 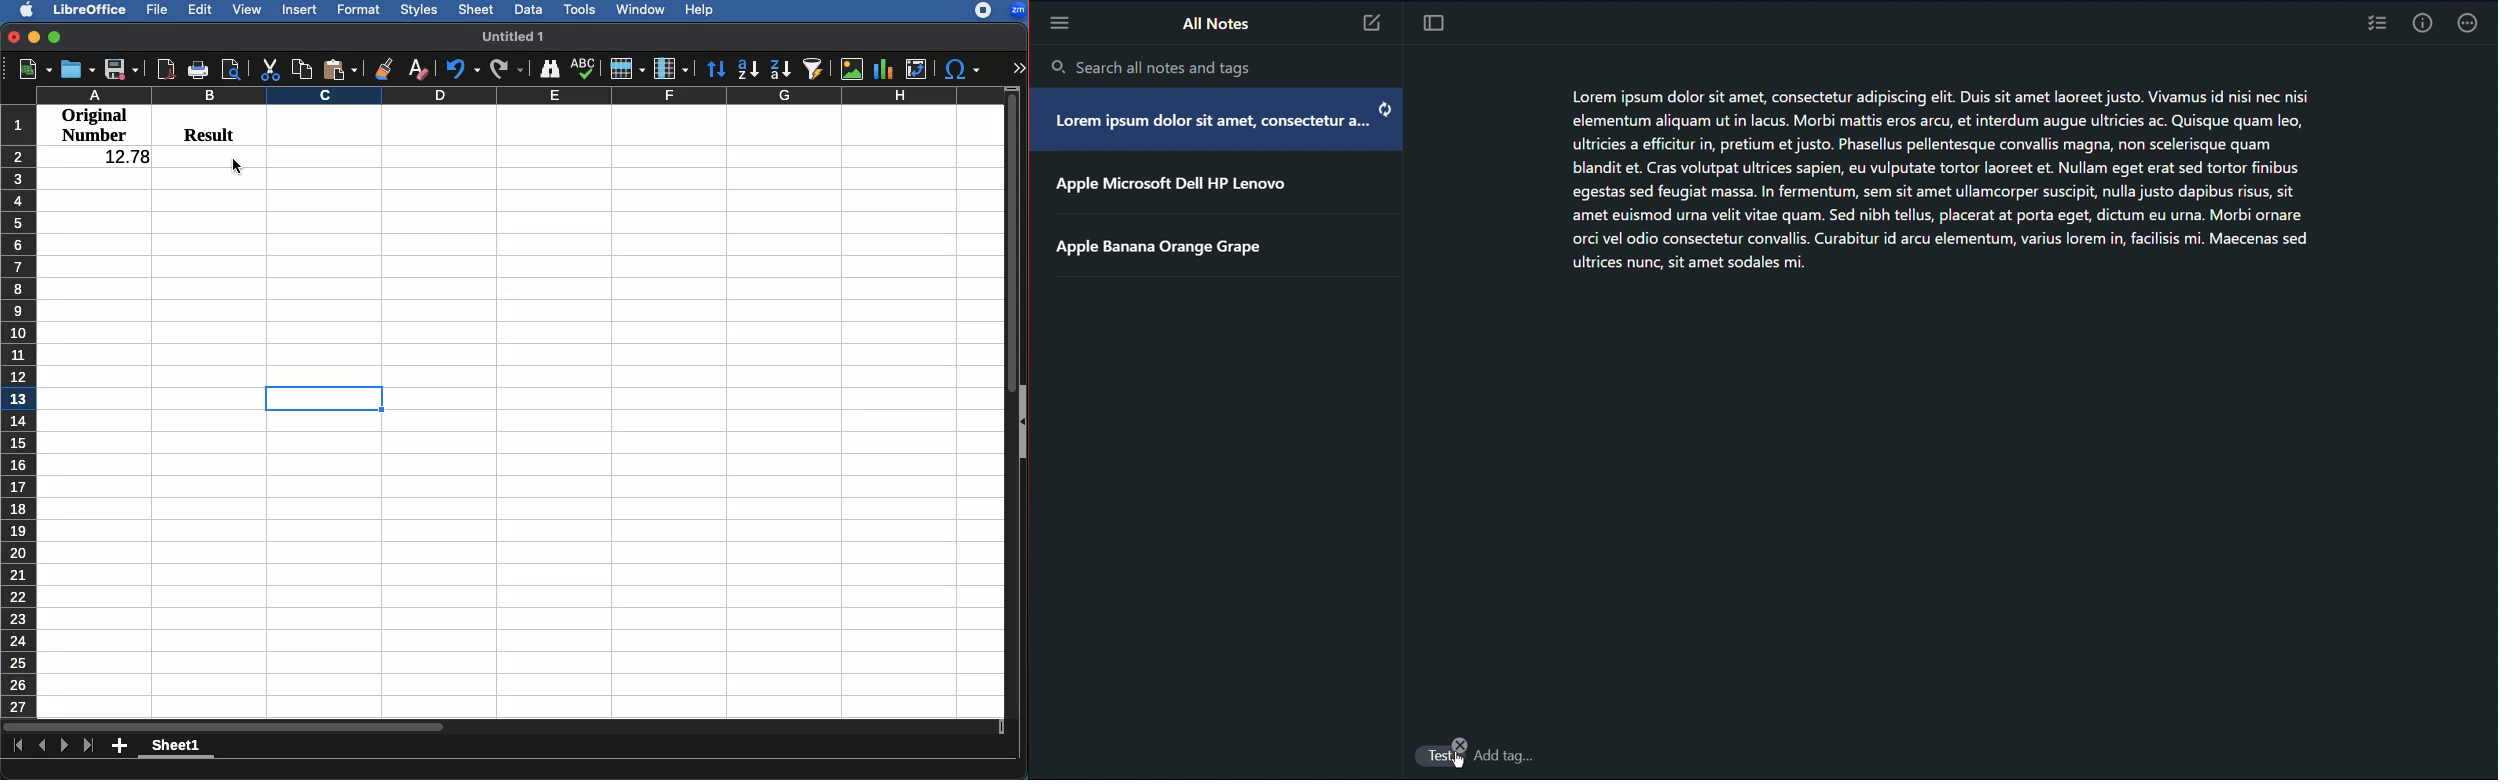 What do you see at coordinates (95, 127) in the screenshot?
I see `Original number` at bounding box center [95, 127].